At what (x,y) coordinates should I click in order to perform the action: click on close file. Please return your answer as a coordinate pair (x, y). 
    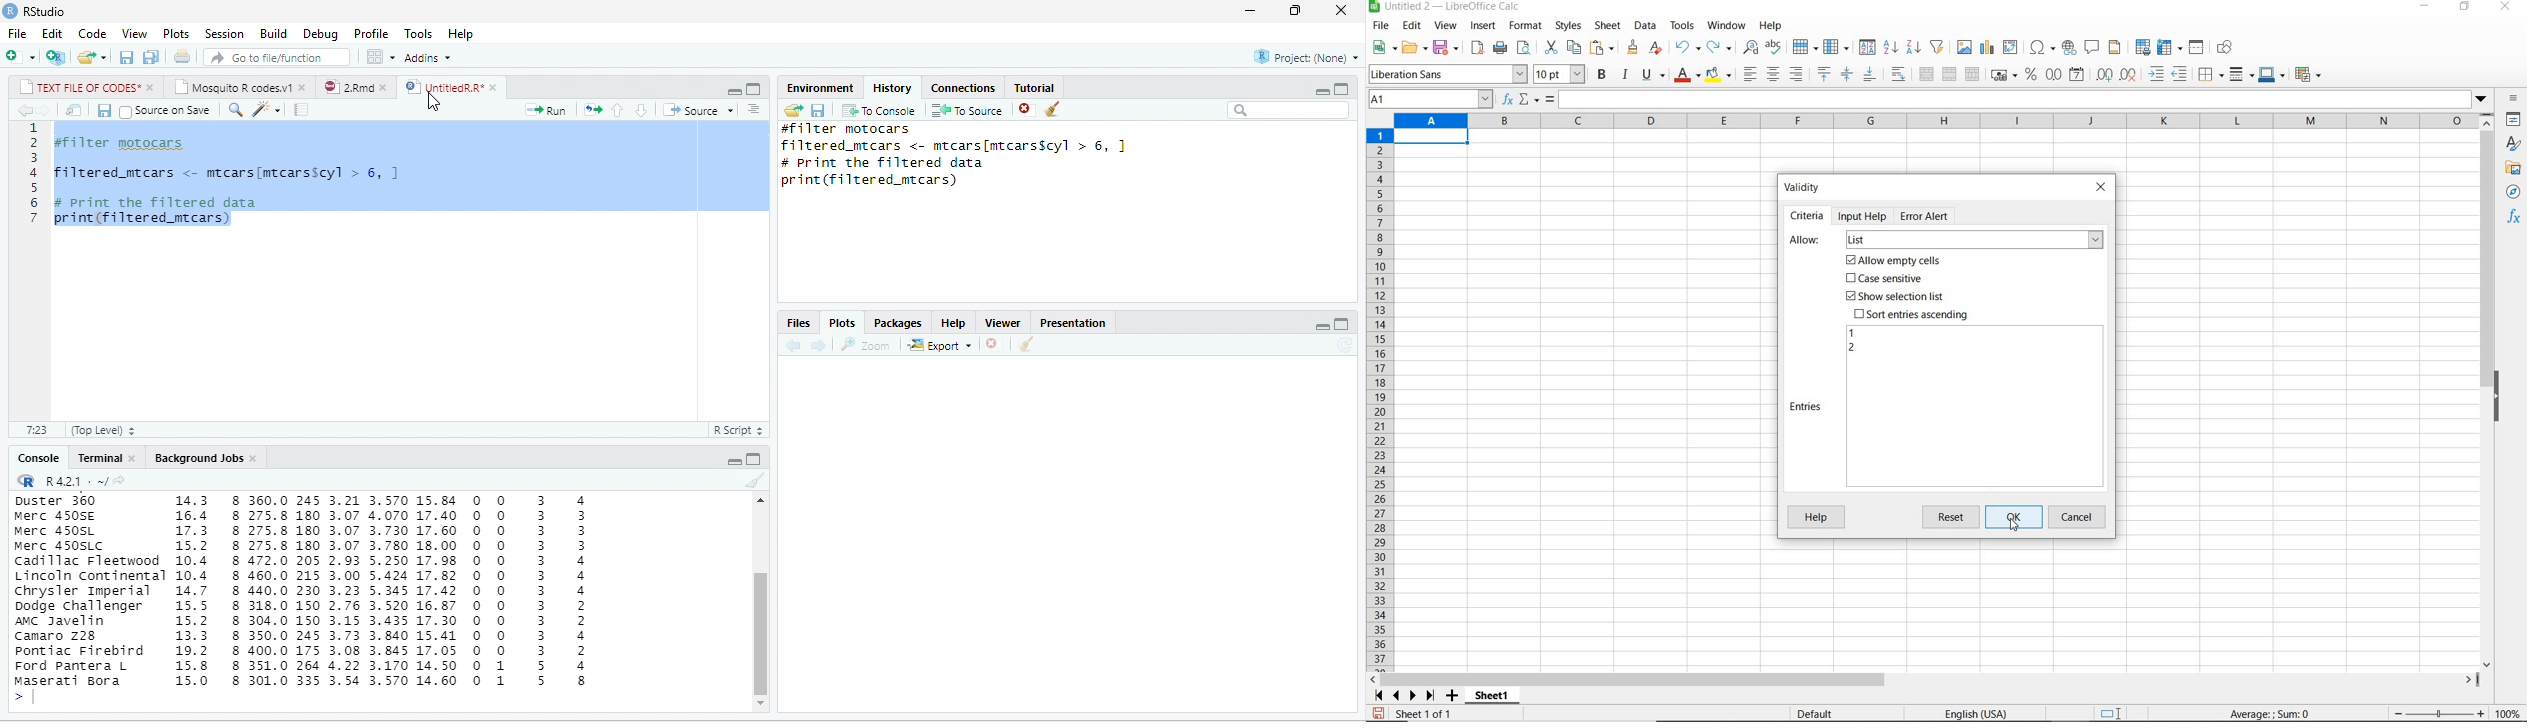
    Looking at the image, I should click on (1028, 110).